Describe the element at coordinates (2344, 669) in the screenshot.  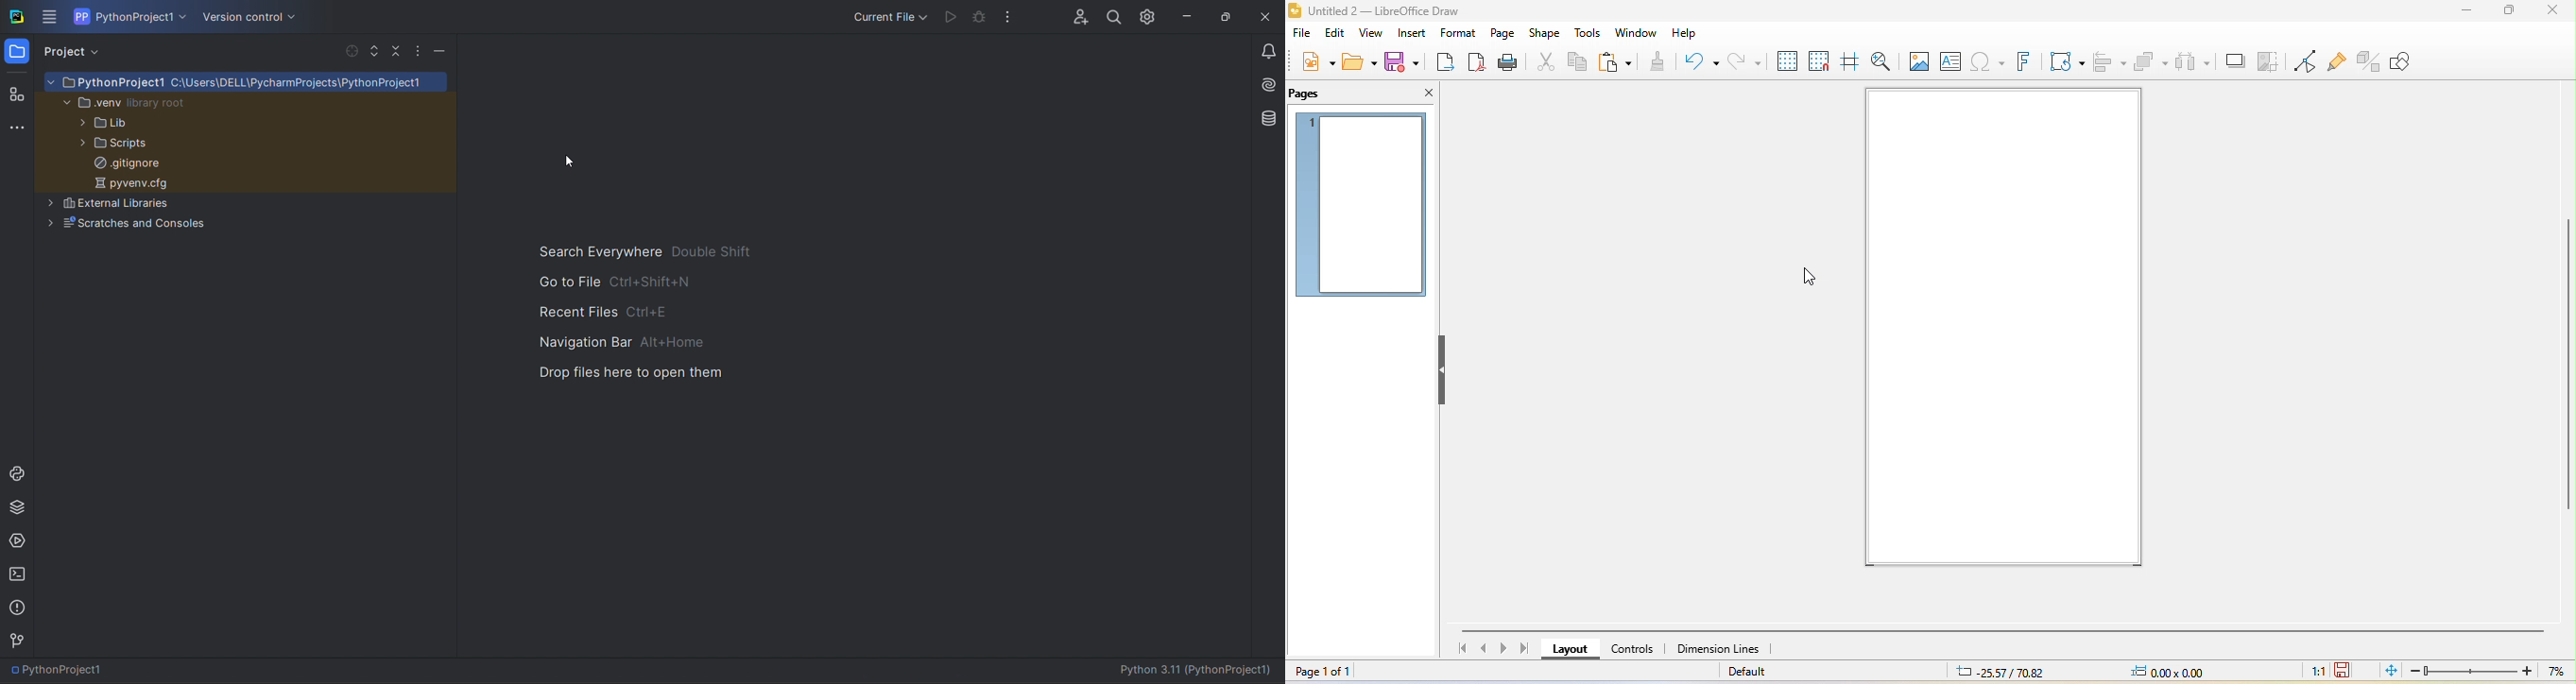
I see `click to save the document` at that location.